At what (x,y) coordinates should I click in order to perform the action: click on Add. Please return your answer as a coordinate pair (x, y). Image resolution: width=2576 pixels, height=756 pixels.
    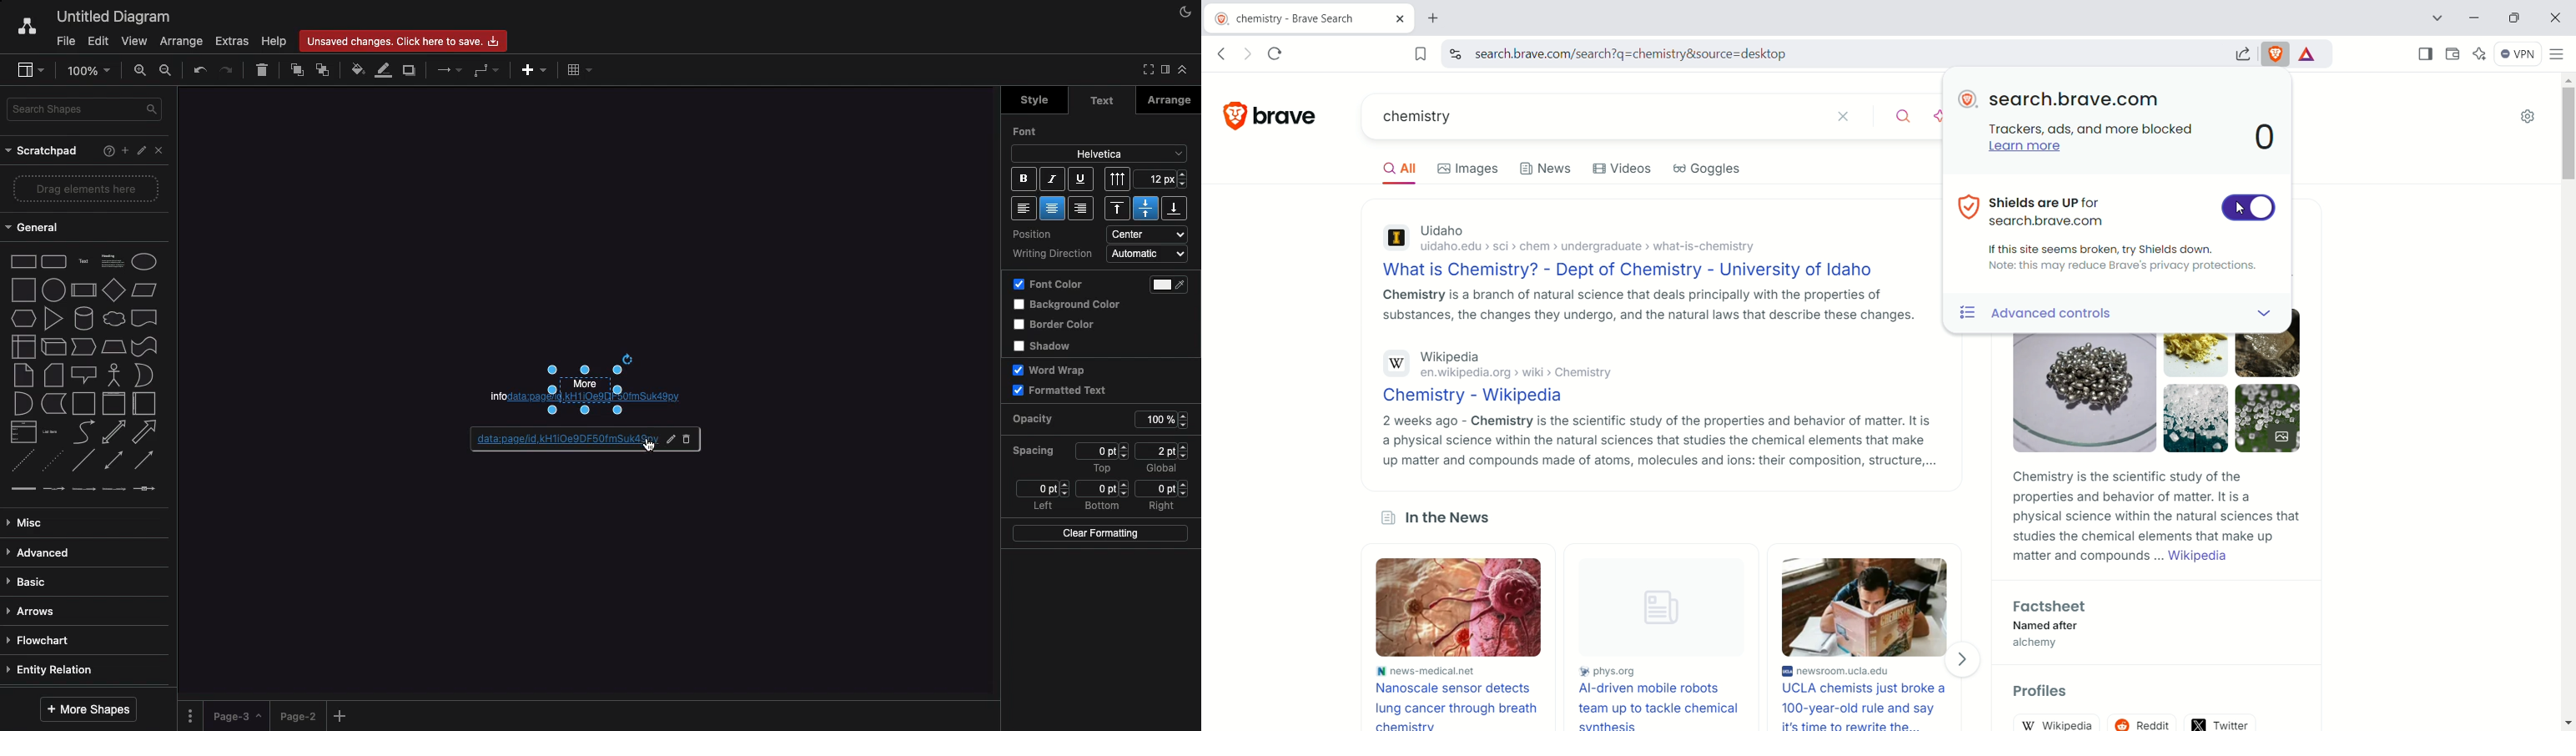
    Looking at the image, I should click on (535, 70).